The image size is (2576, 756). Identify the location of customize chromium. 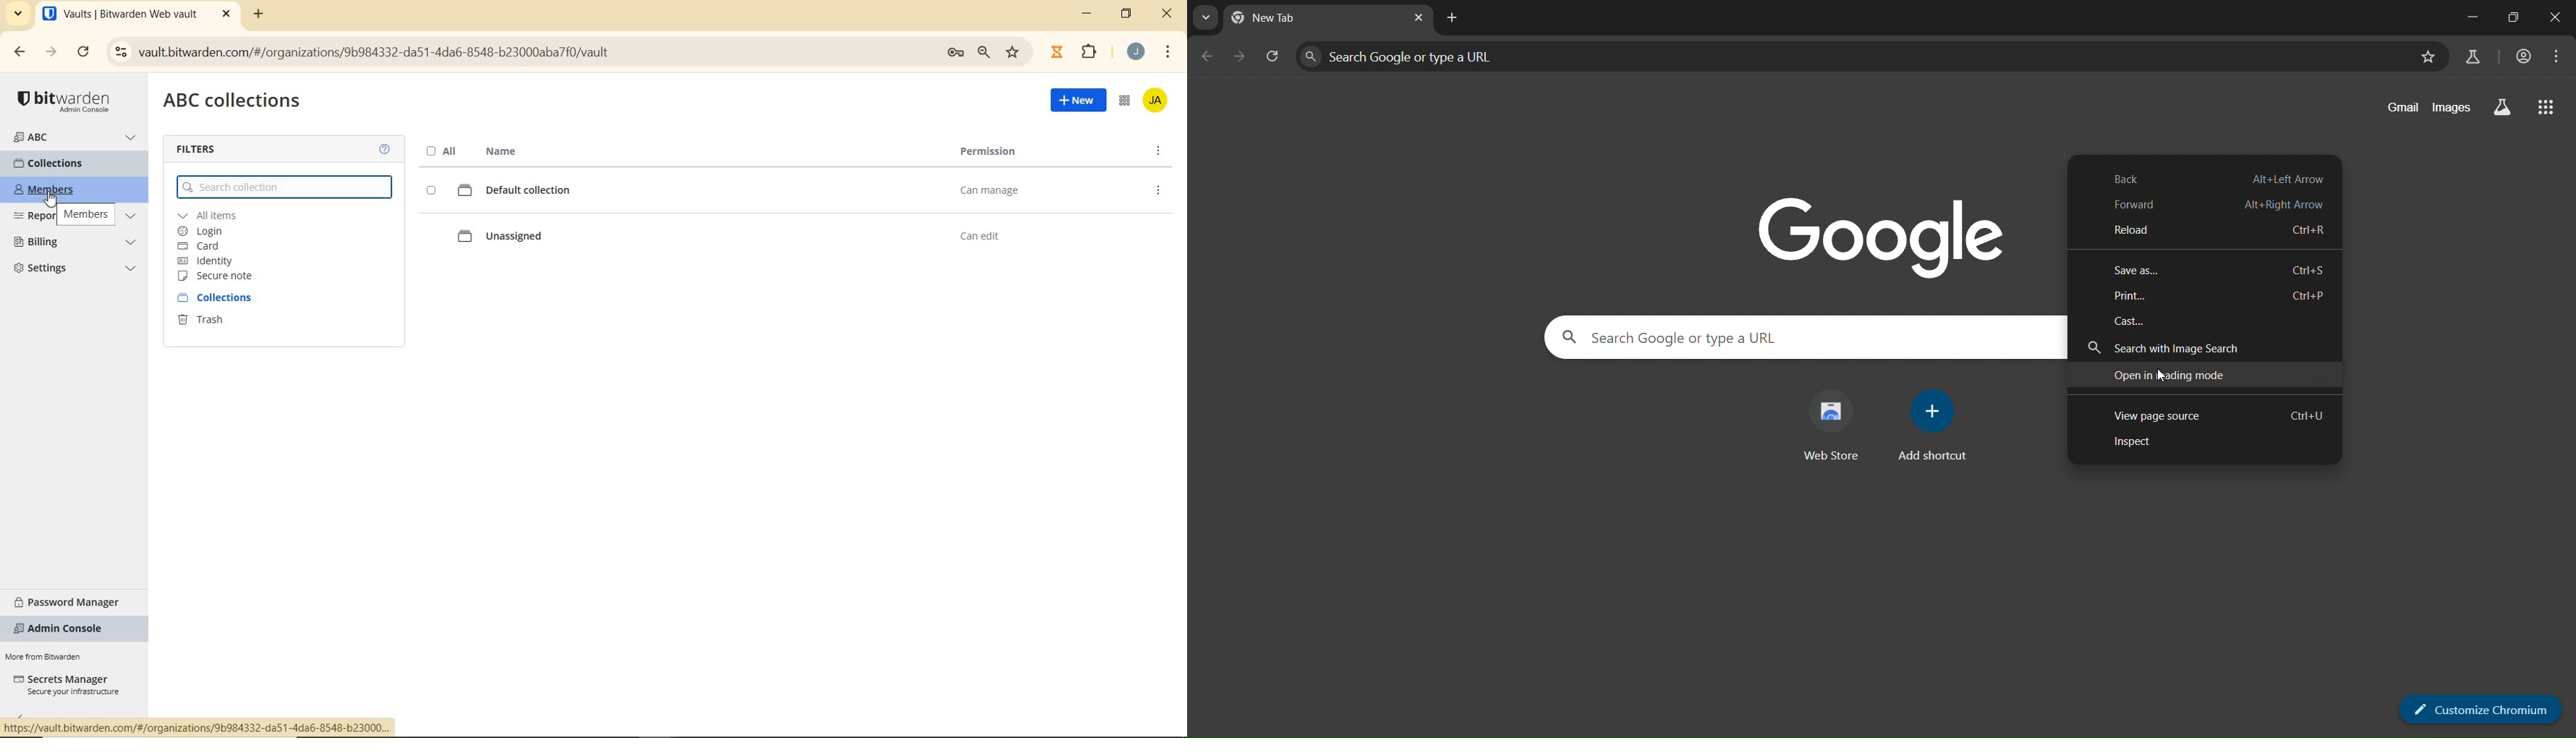
(2480, 708).